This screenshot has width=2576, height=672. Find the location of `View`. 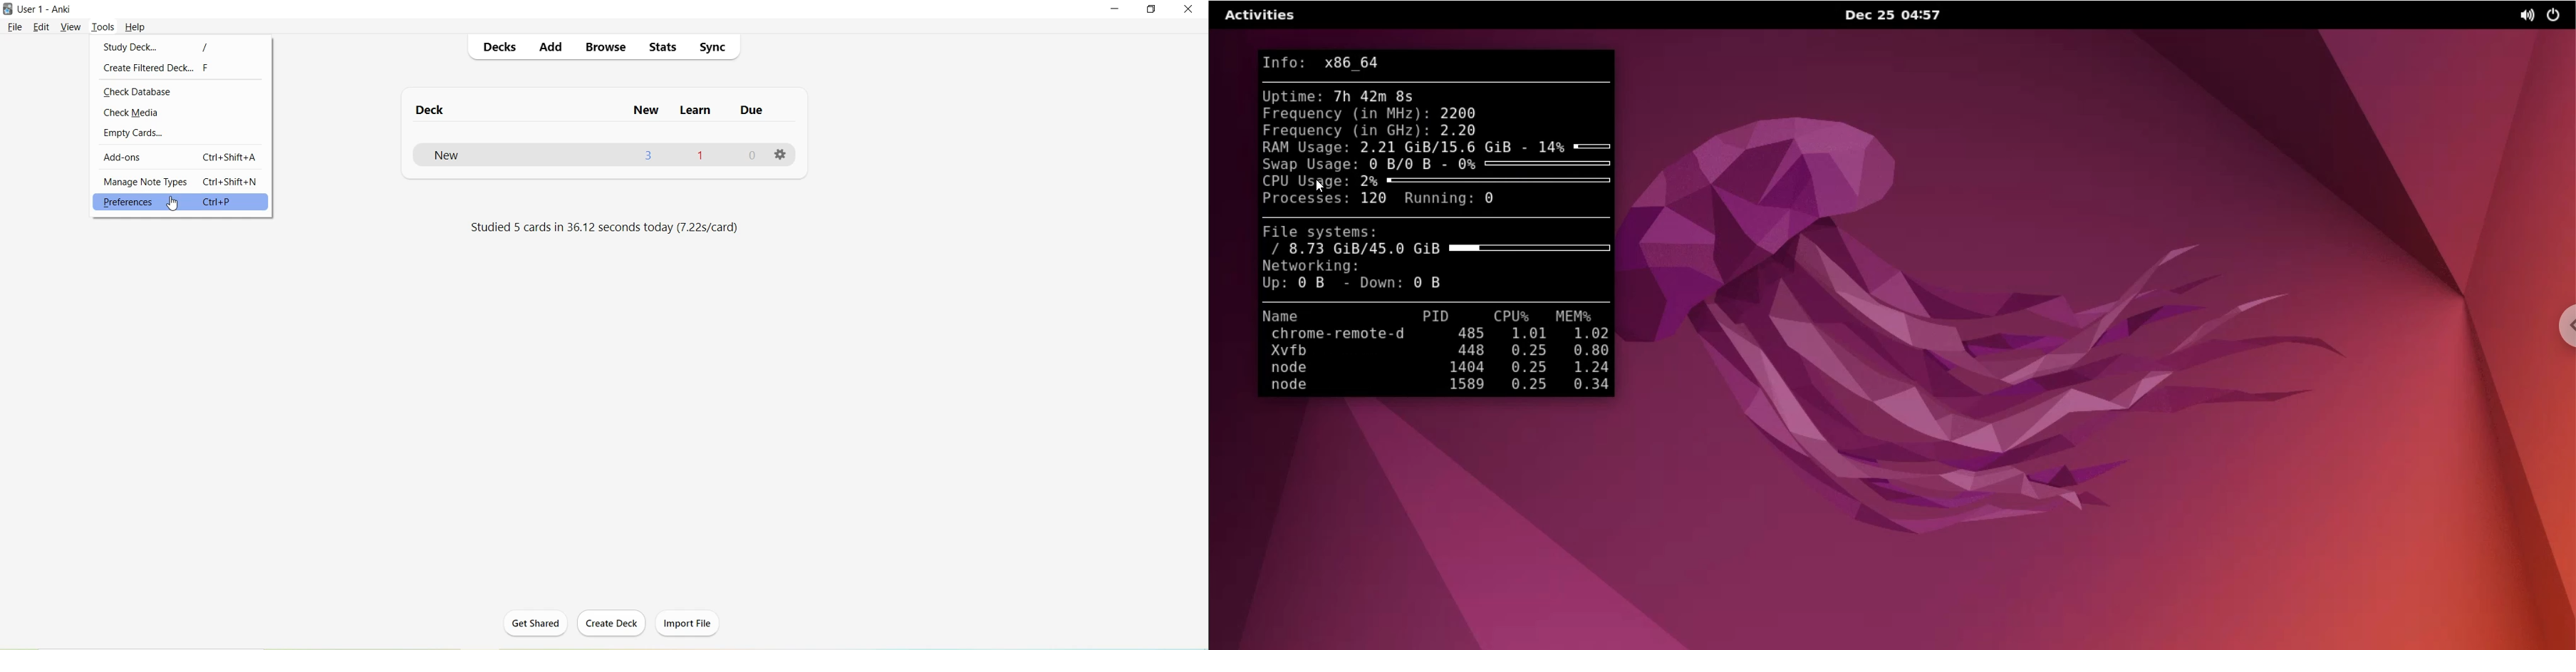

View is located at coordinates (71, 26).